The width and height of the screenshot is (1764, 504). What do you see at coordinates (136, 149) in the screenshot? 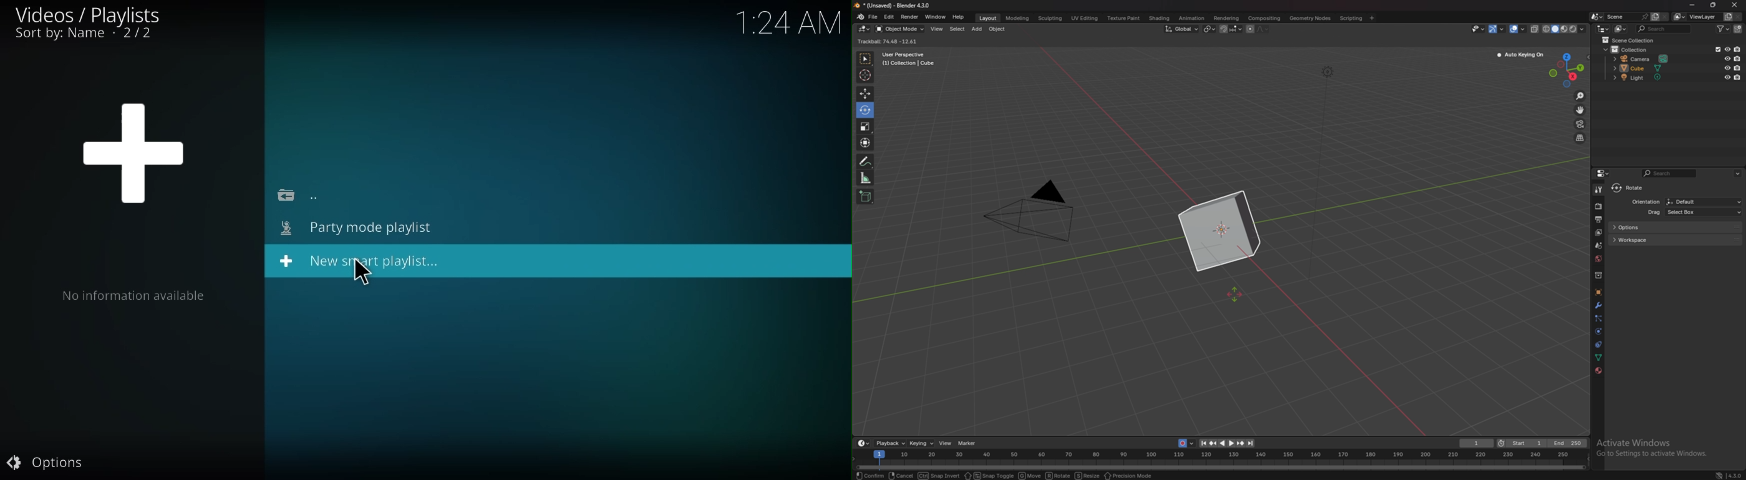
I see `add` at bounding box center [136, 149].